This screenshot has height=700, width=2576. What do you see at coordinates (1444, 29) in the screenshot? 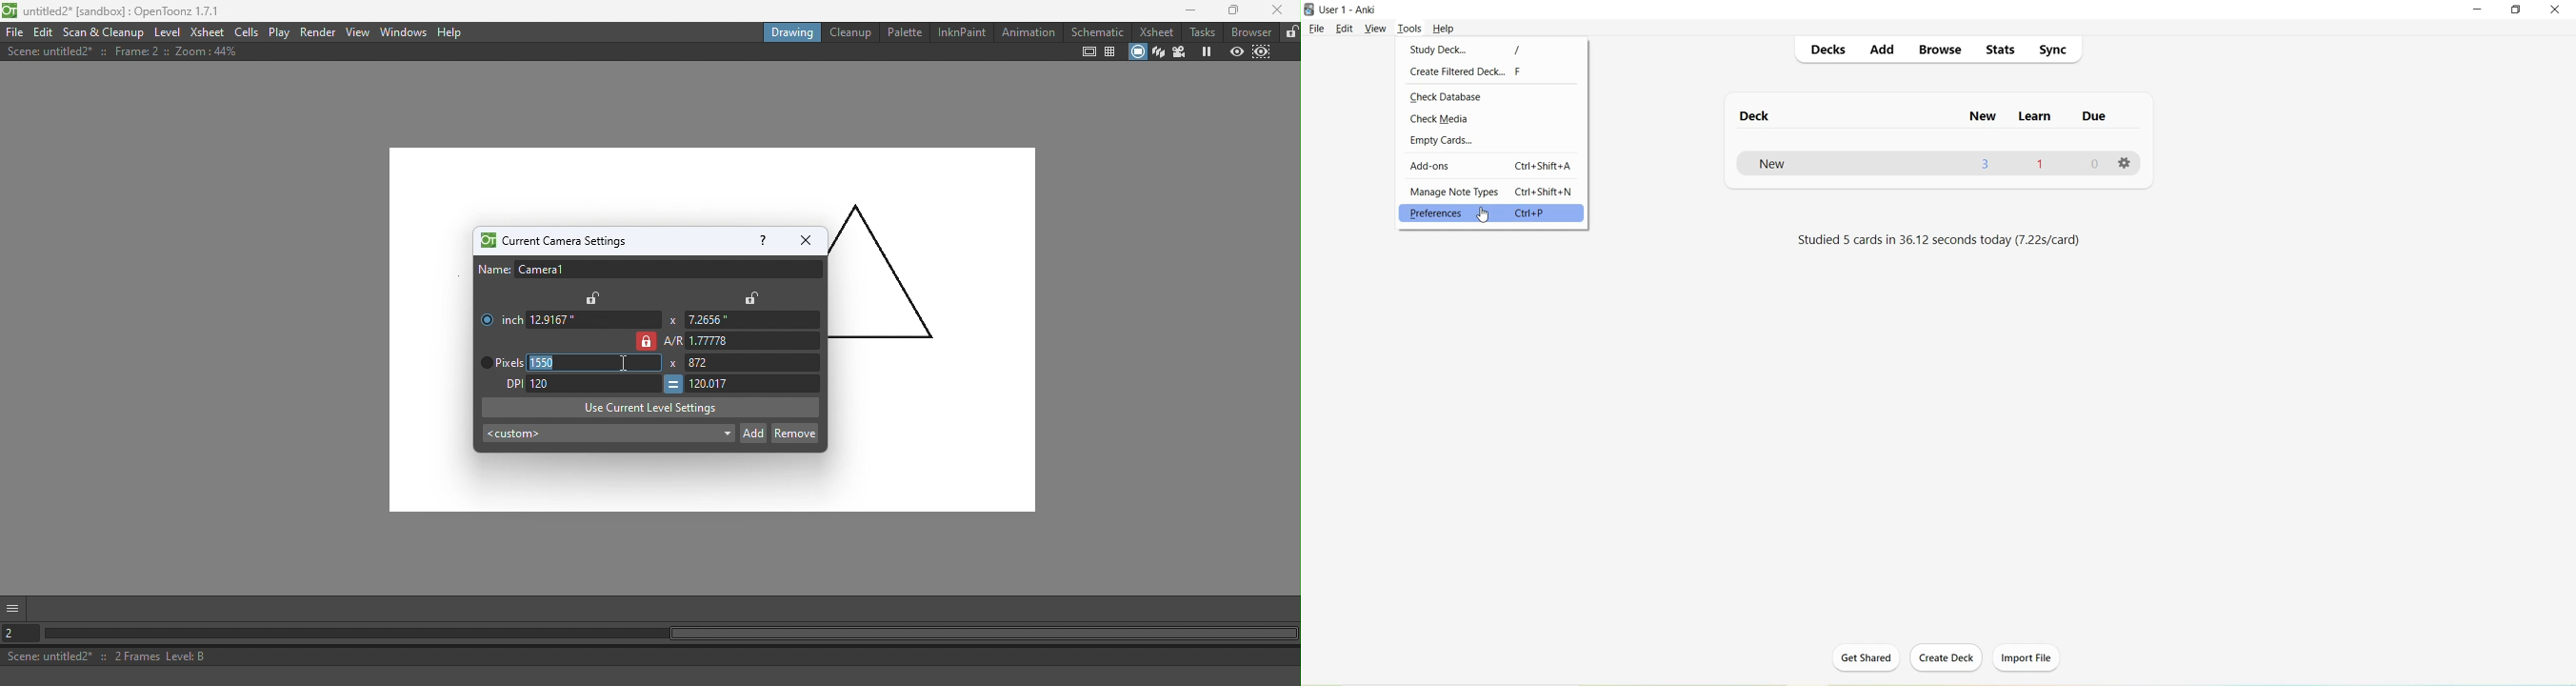
I see `Help` at bounding box center [1444, 29].